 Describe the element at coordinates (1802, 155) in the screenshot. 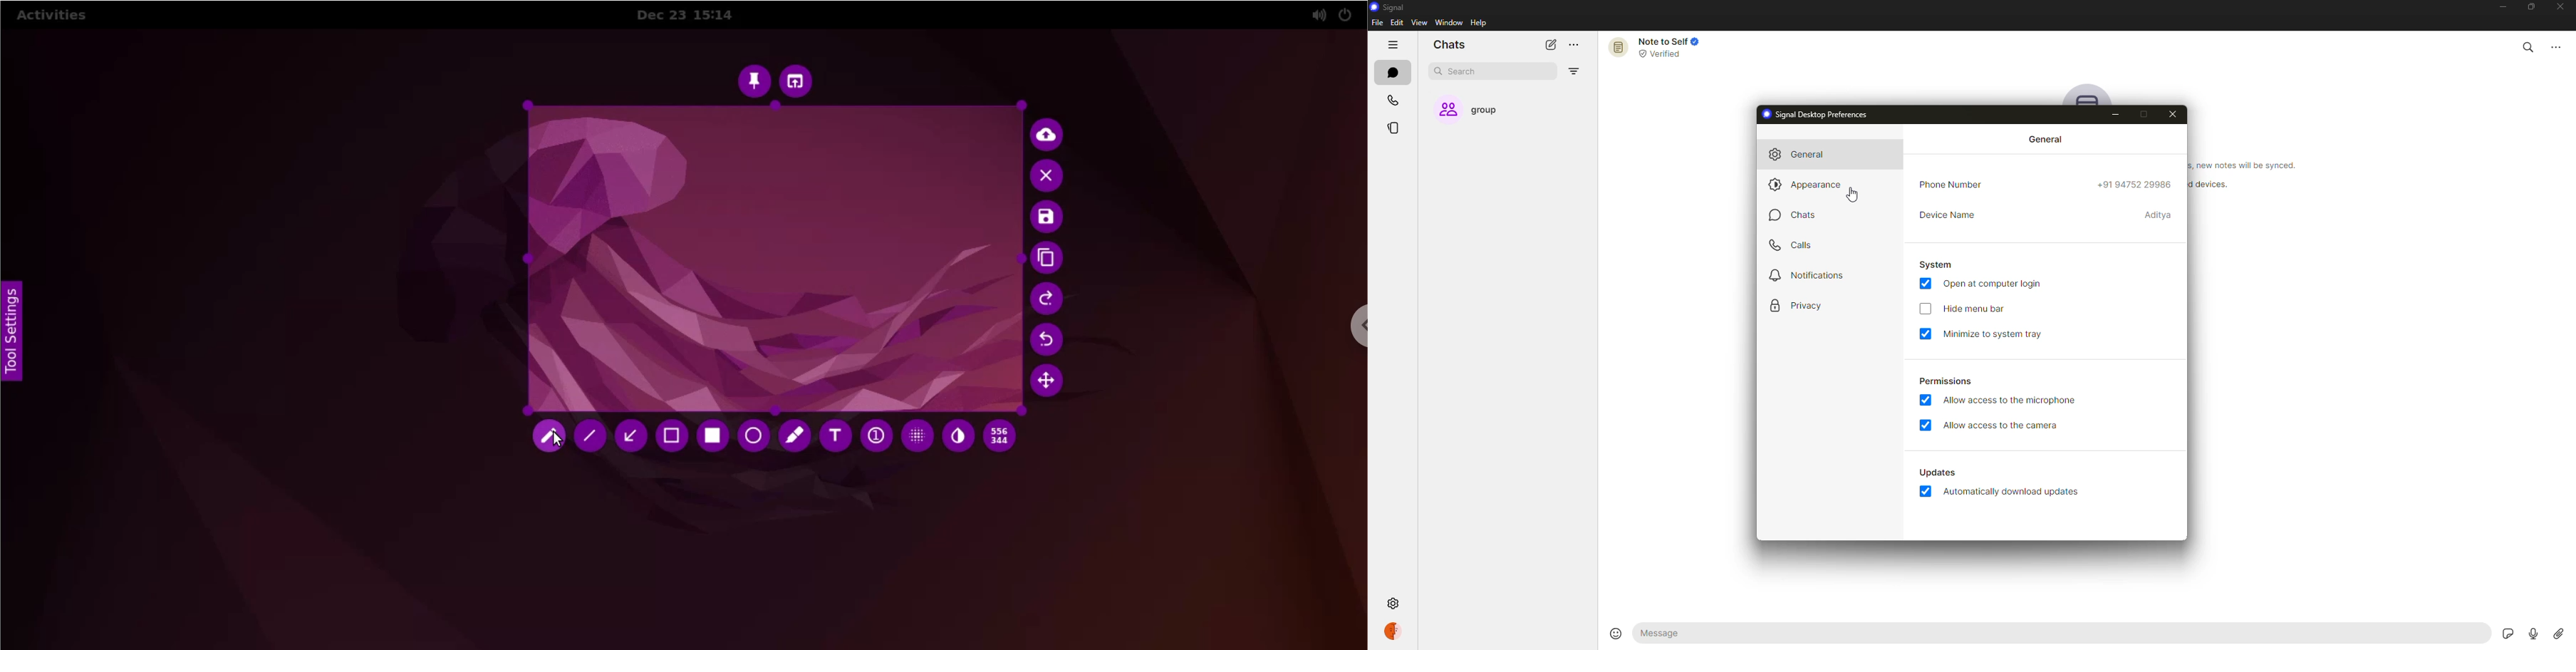

I see `general` at that location.